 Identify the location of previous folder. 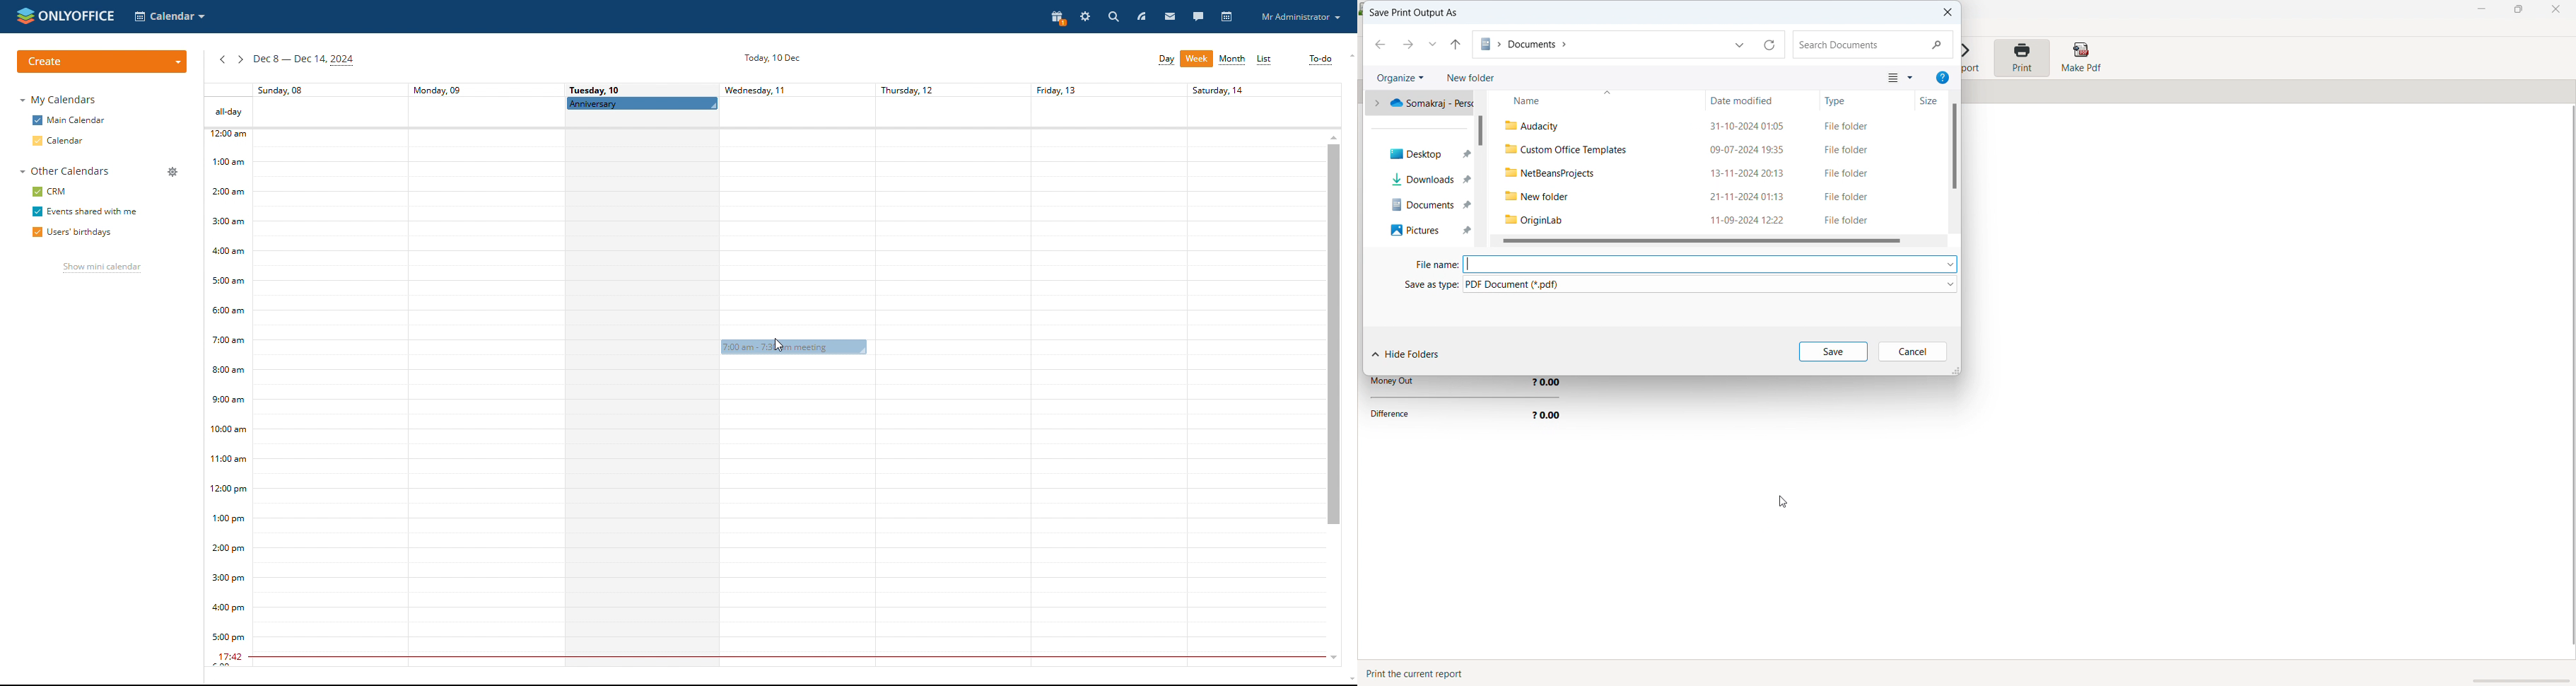
(1379, 44).